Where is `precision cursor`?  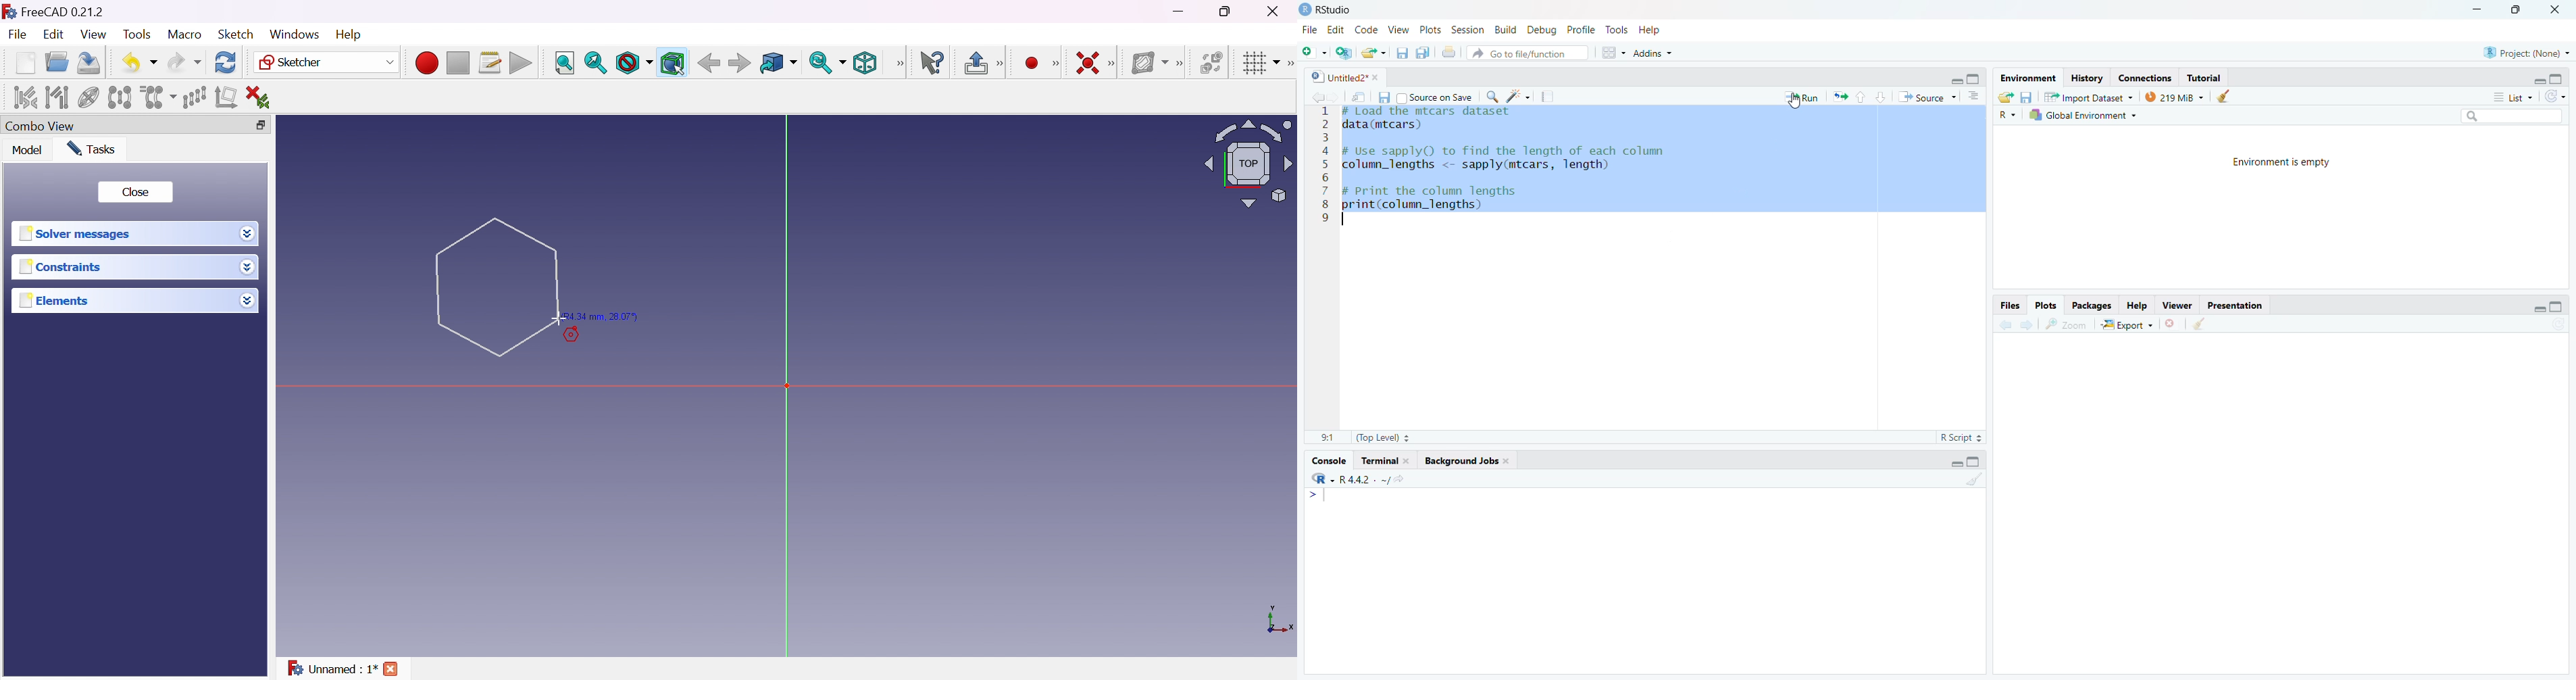
precision cursor is located at coordinates (559, 319).